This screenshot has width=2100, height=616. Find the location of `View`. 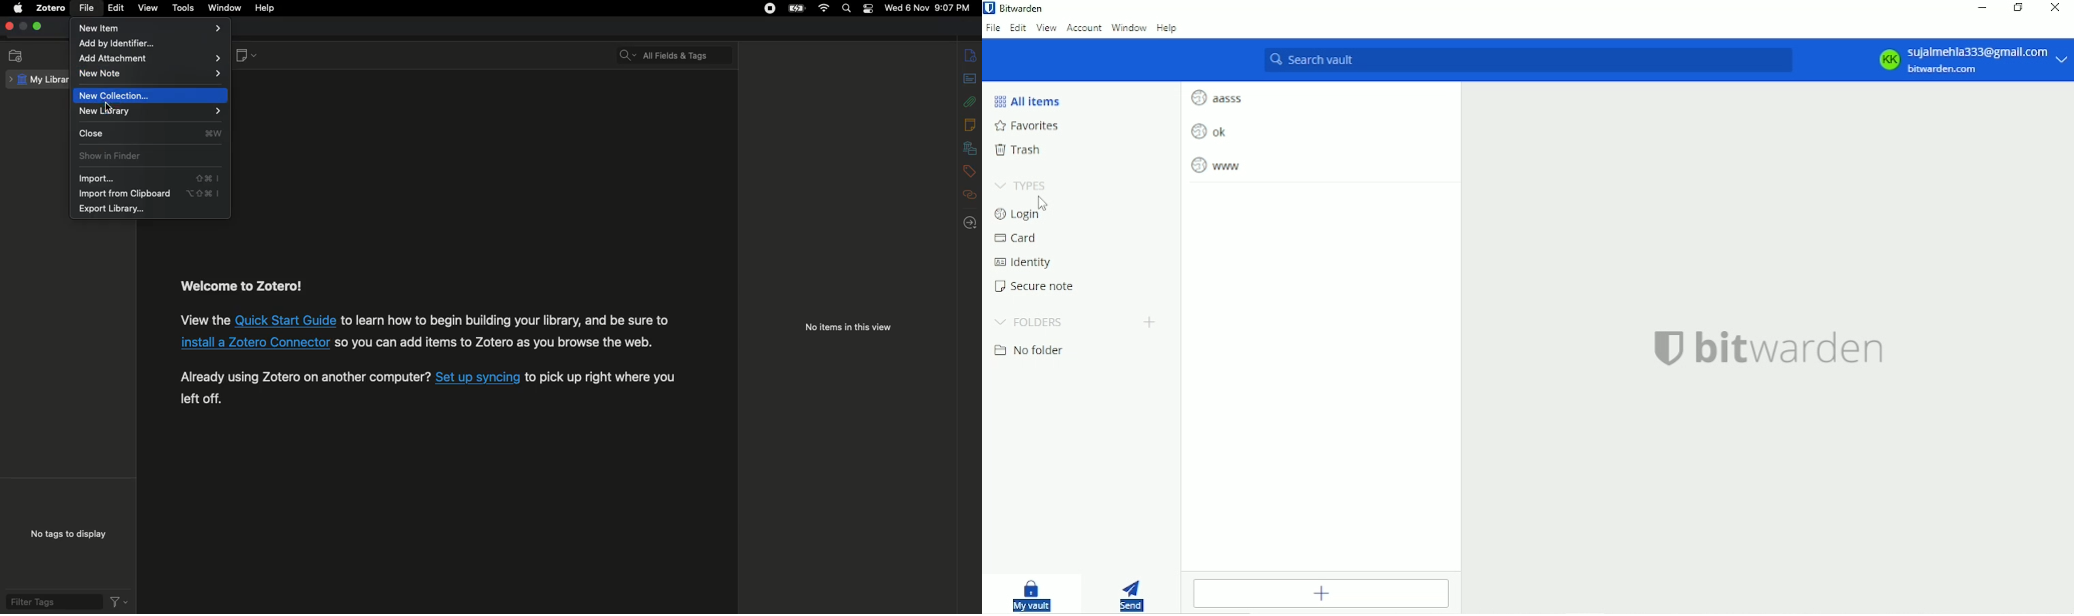

View is located at coordinates (150, 9).